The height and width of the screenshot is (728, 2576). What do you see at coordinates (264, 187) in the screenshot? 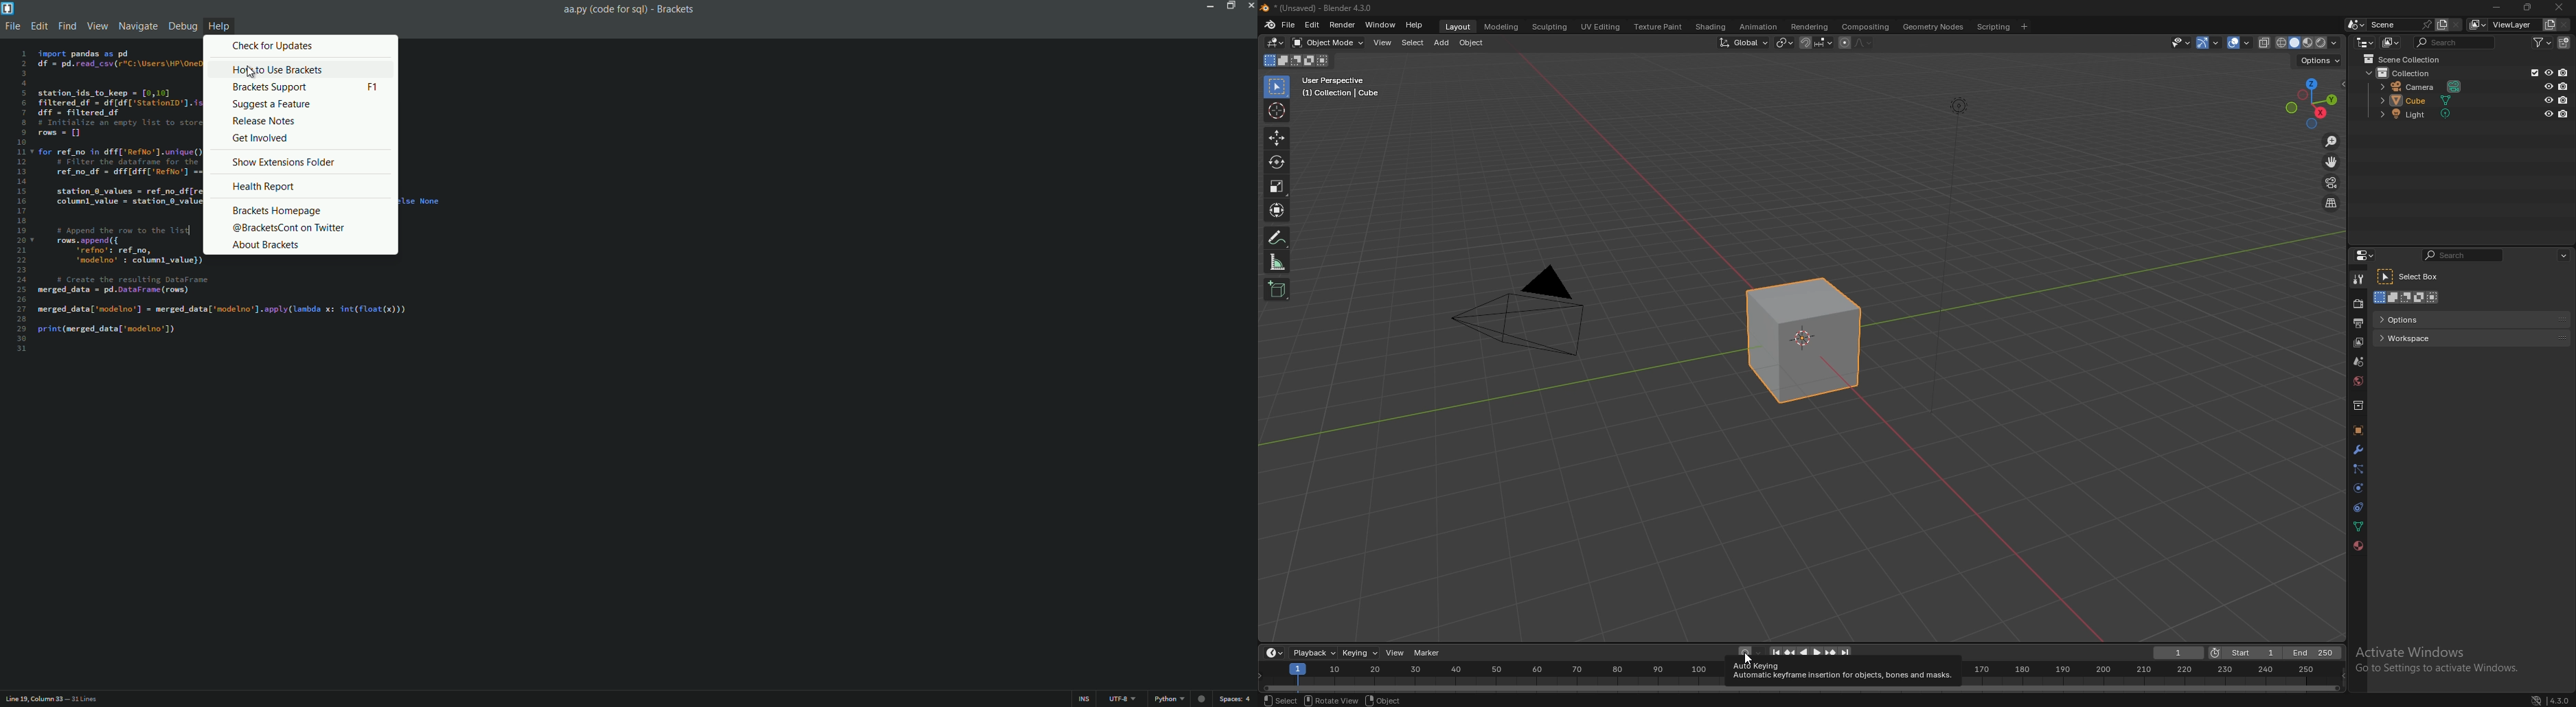
I see `health report` at bounding box center [264, 187].